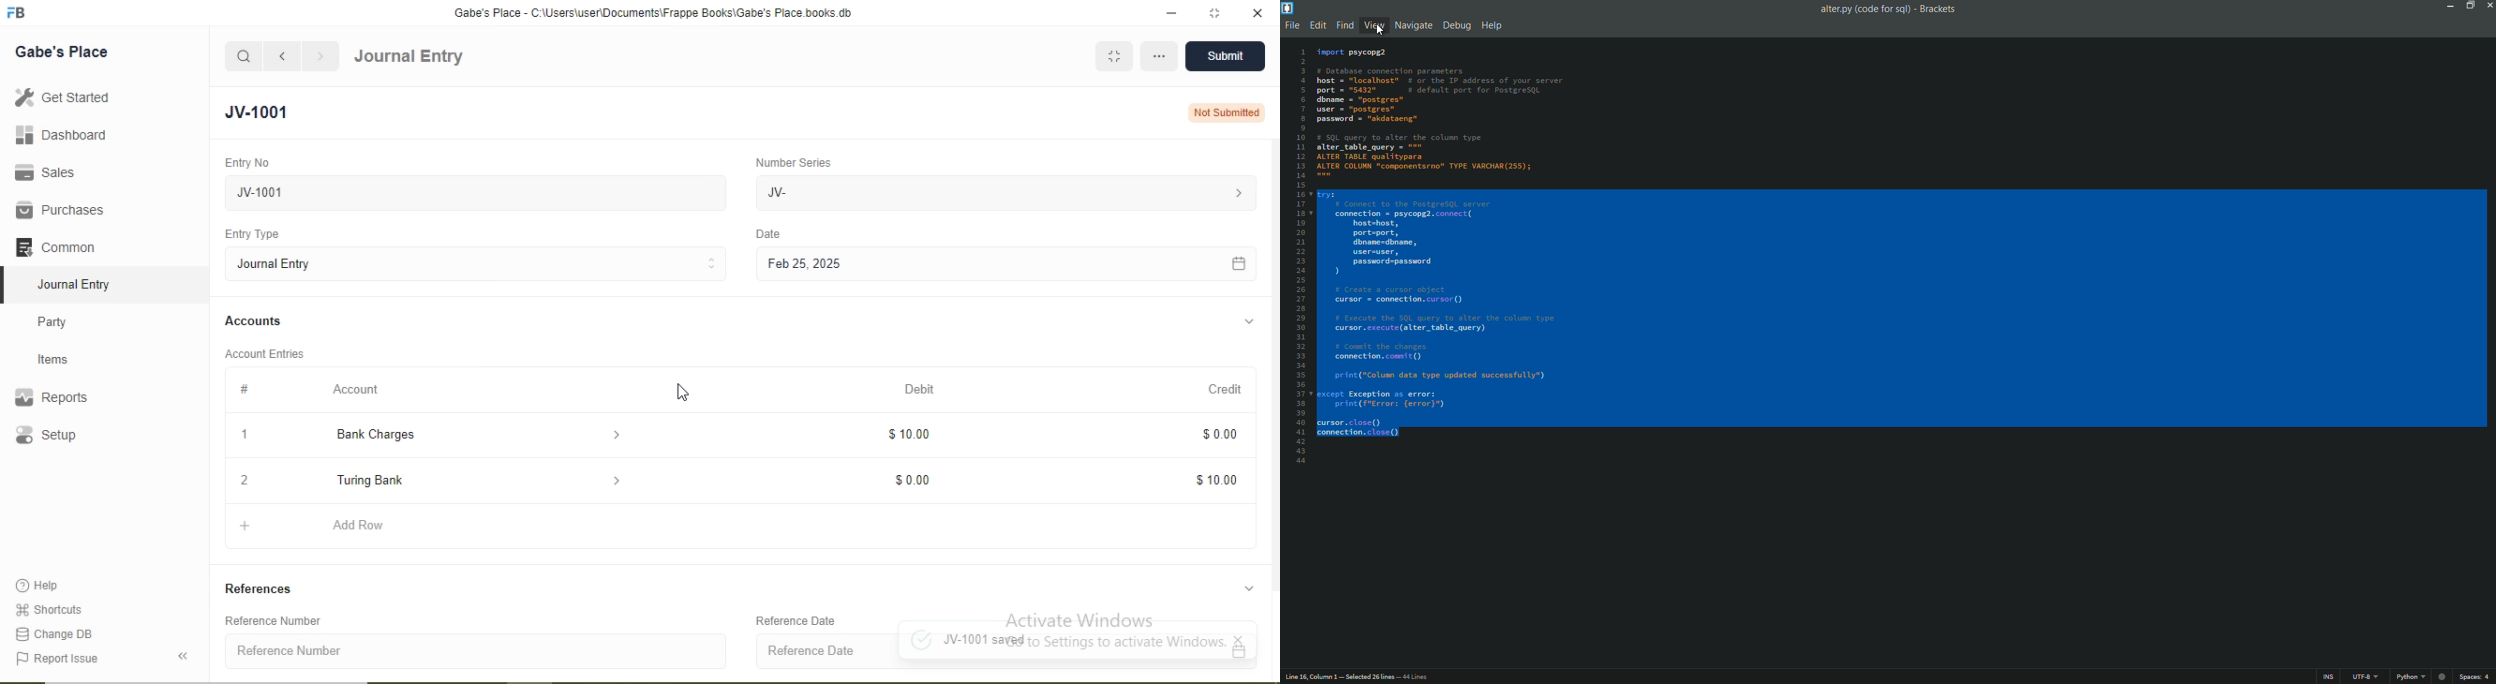  What do you see at coordinates (244, 56) in the screenshot?
I see `search` at bounding box center [244, 56].